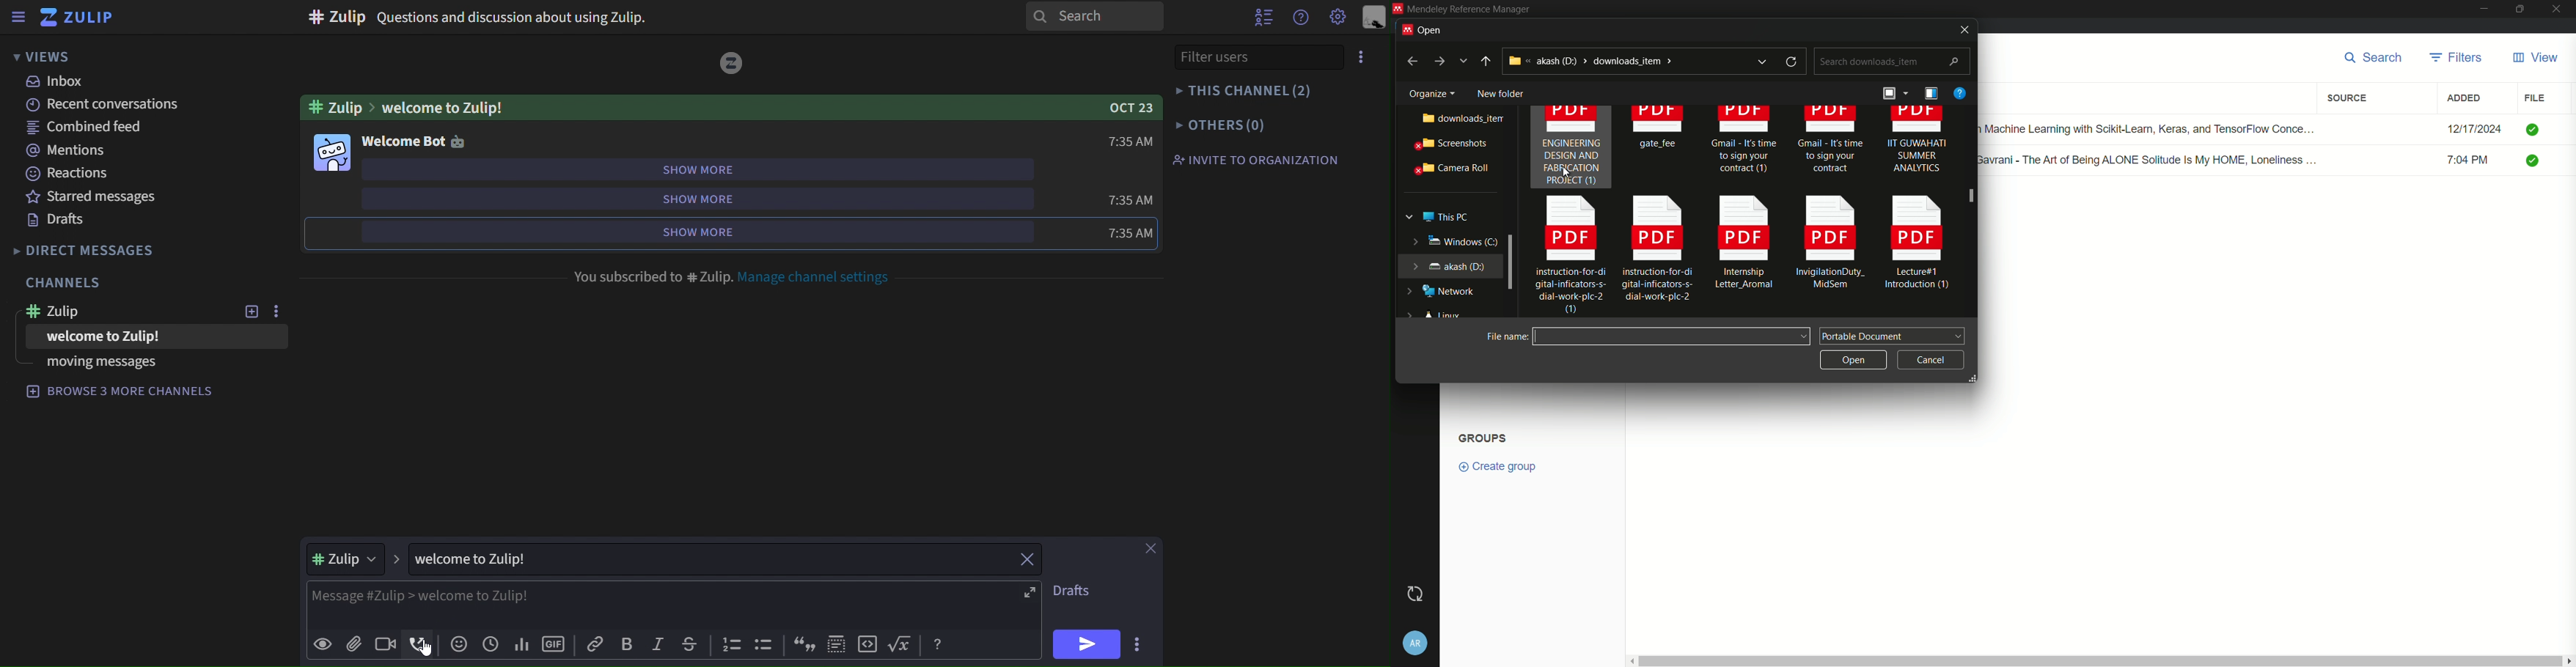 The width and height of the screenshot is (2576, 672). Describe the element at coordinates (1917, 145) in the screenshot. I see `IIT GUWAHATI
SUMMER
ANALYTICS` at that location.